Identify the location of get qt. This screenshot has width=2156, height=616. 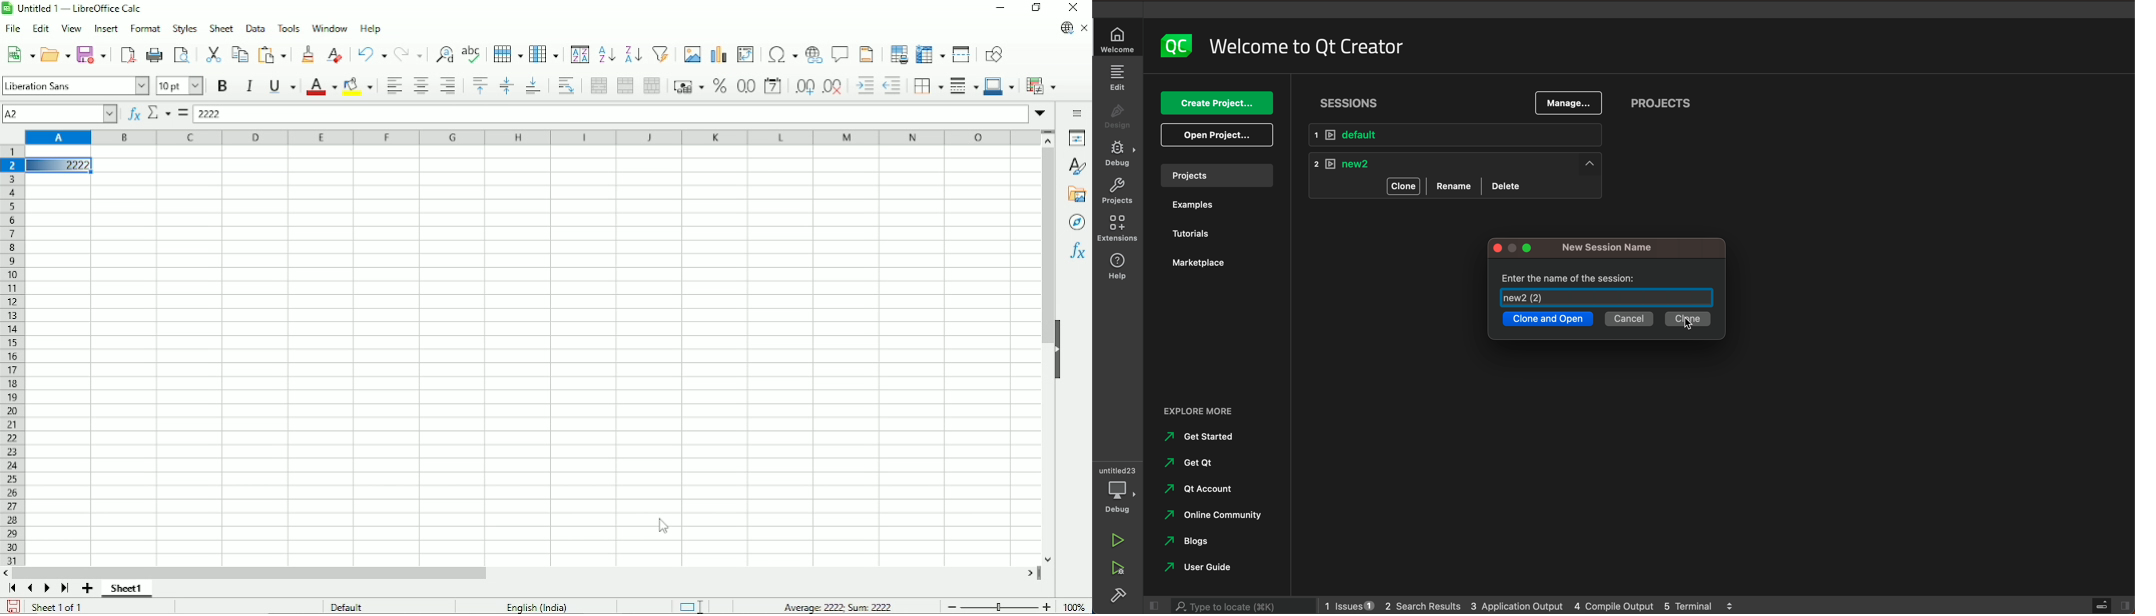
(1203, 463).